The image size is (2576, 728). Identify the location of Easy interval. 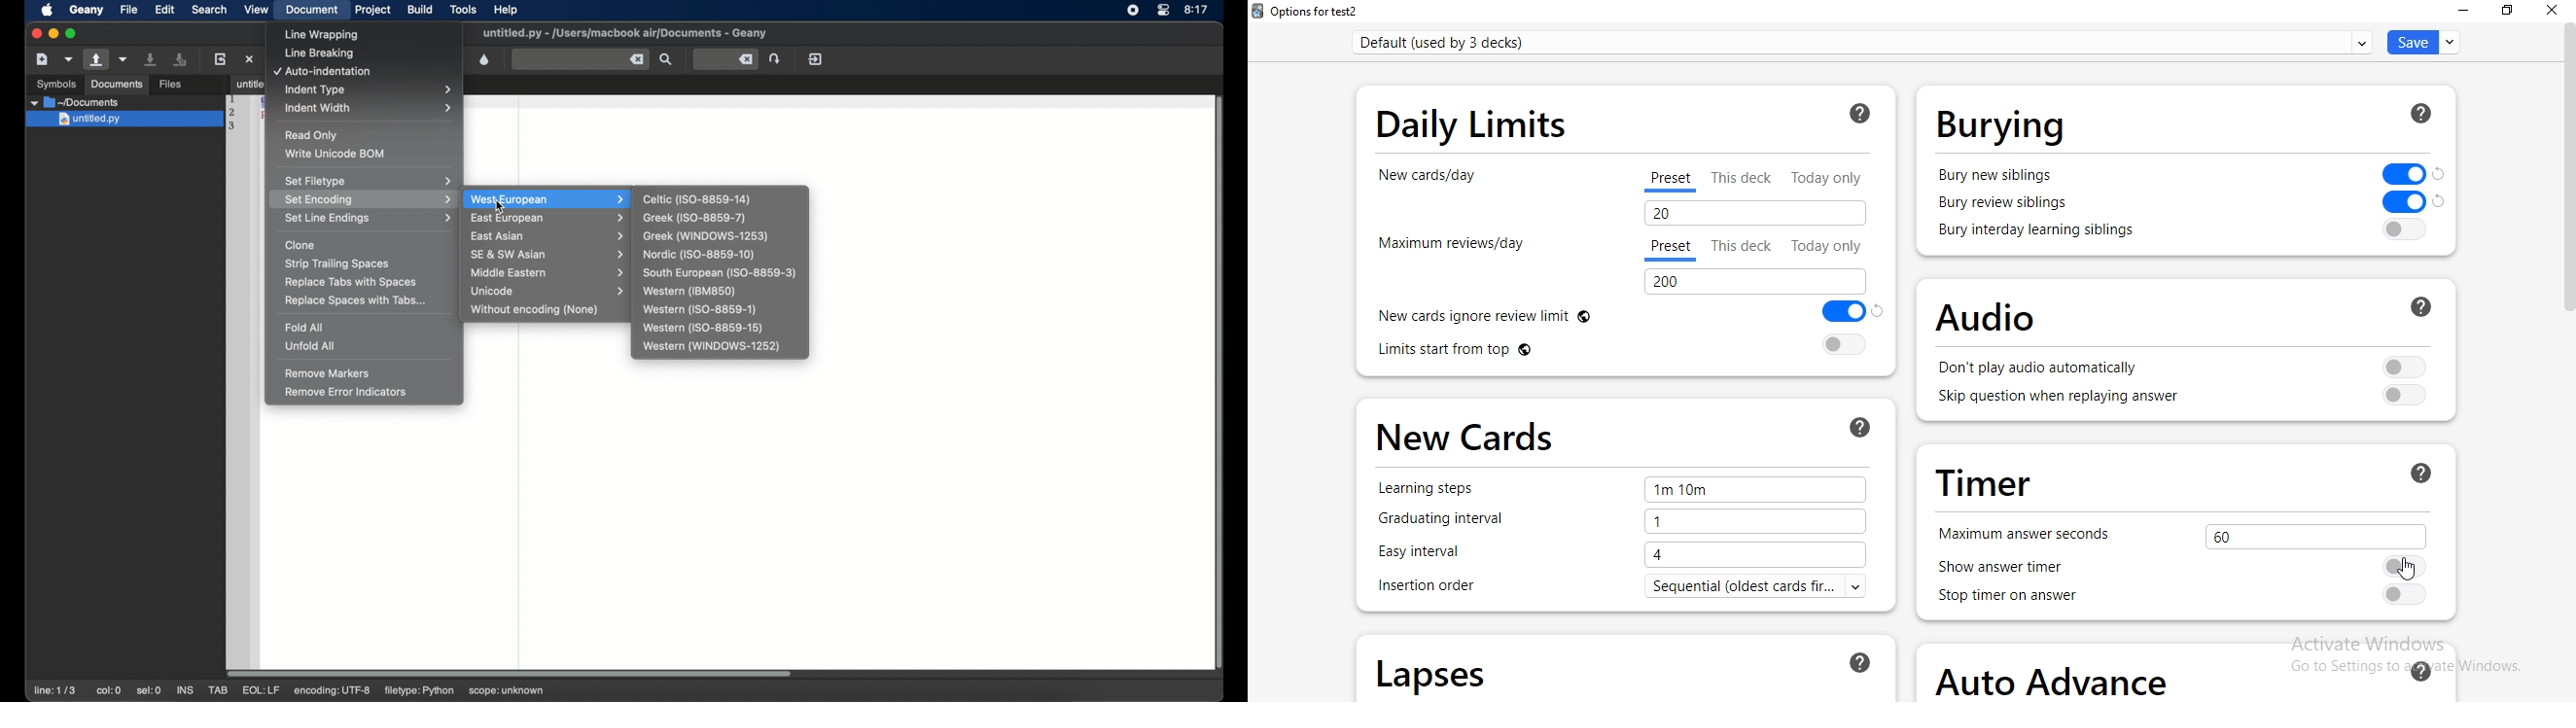
(1429, 553).